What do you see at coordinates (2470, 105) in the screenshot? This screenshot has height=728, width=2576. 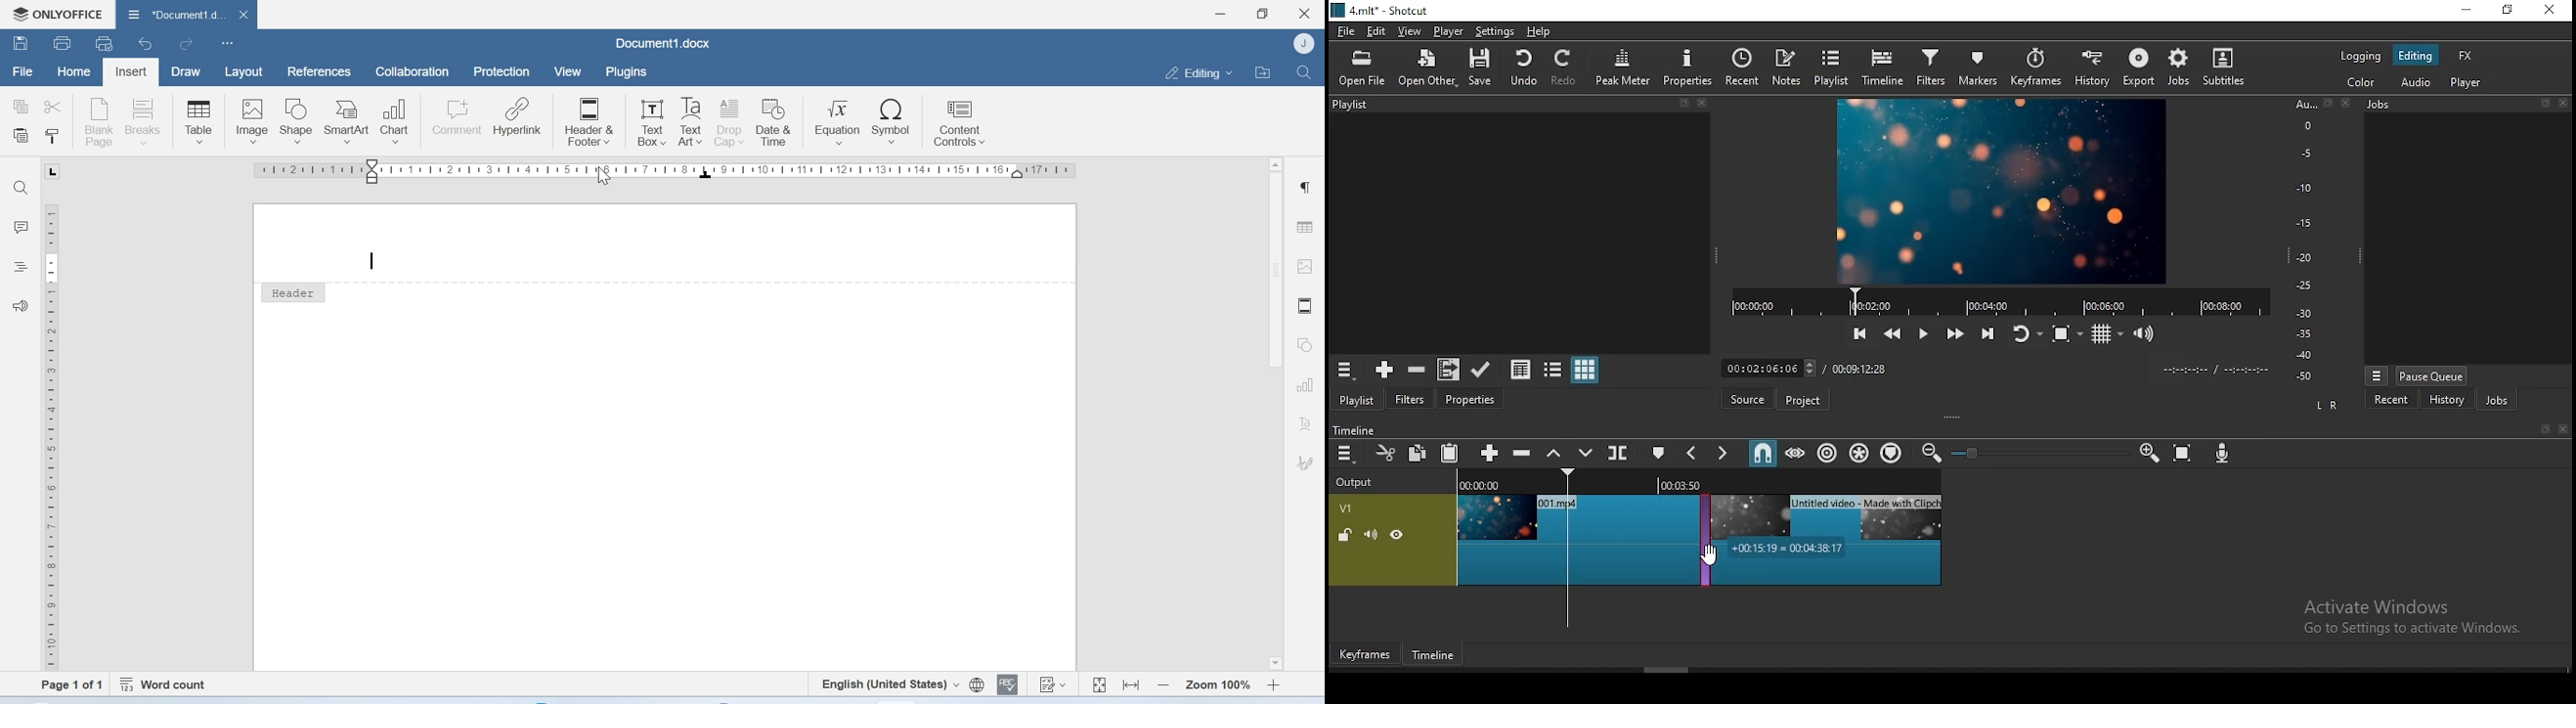 I see `jobs` at bounding box center [2470, 105].